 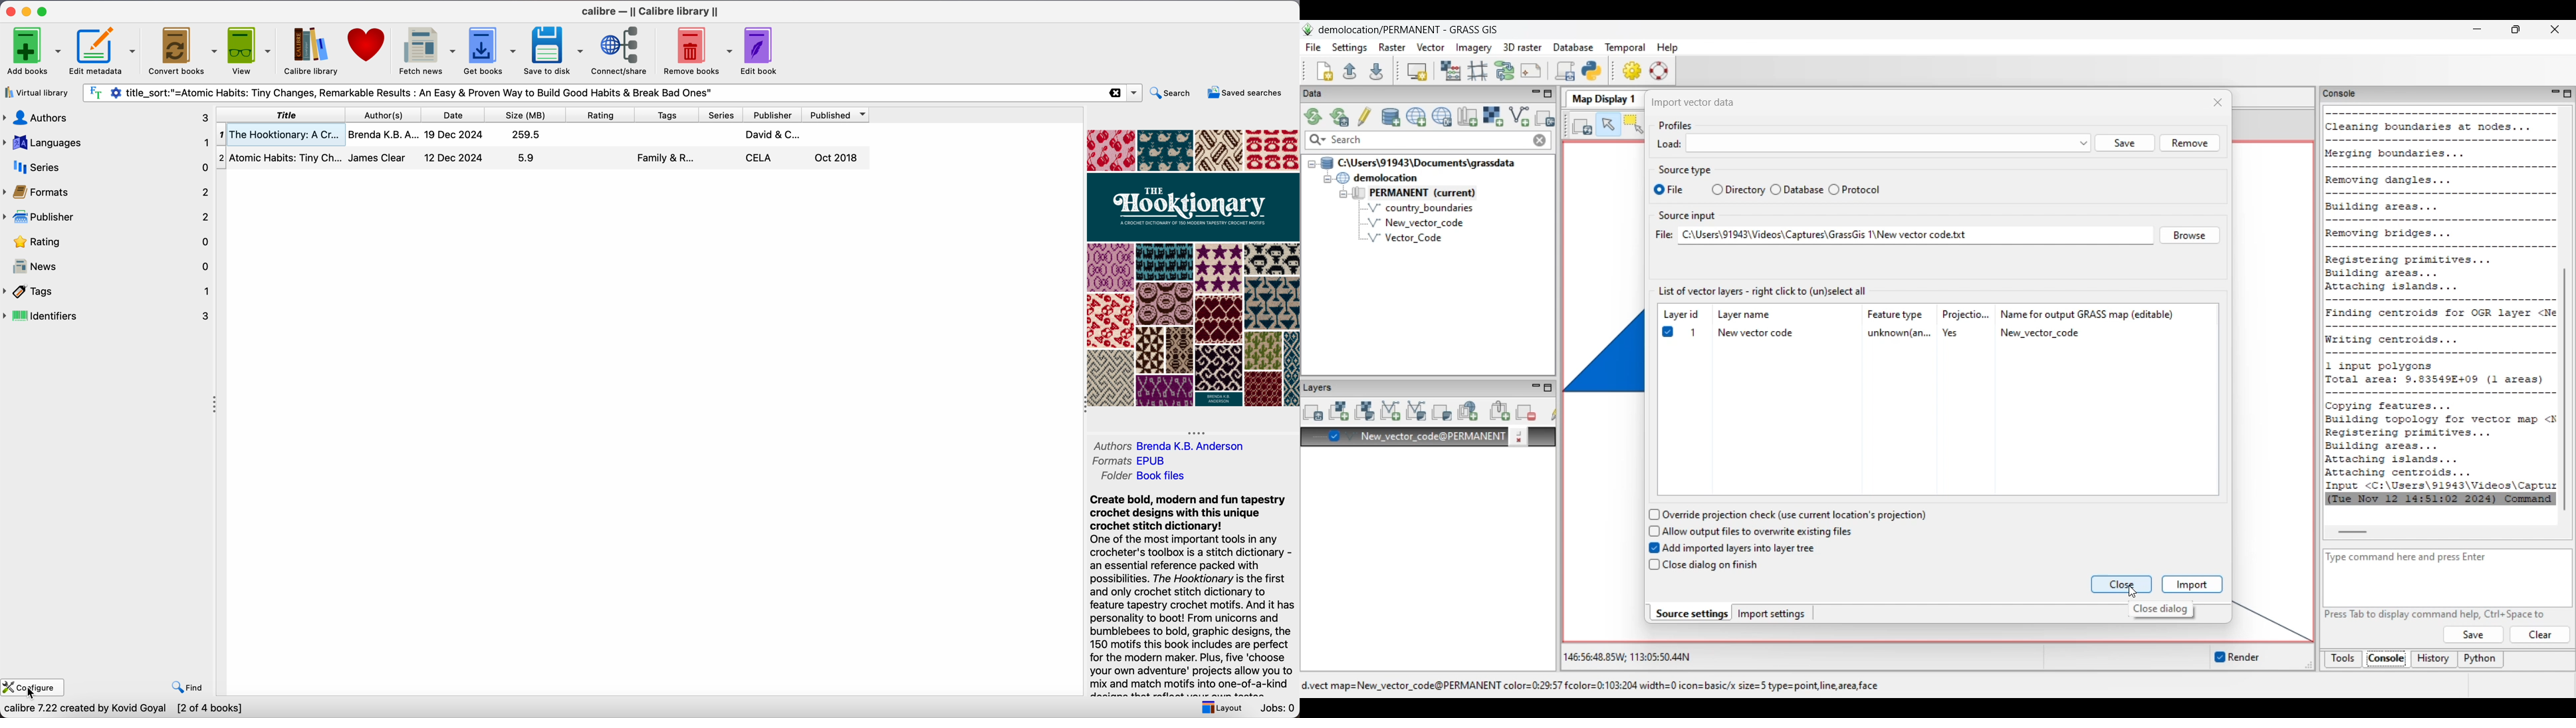 What do you see at coordinates (667, 159) in the screenshot?
I see `Family & R...` at bounding box center [667, 159].